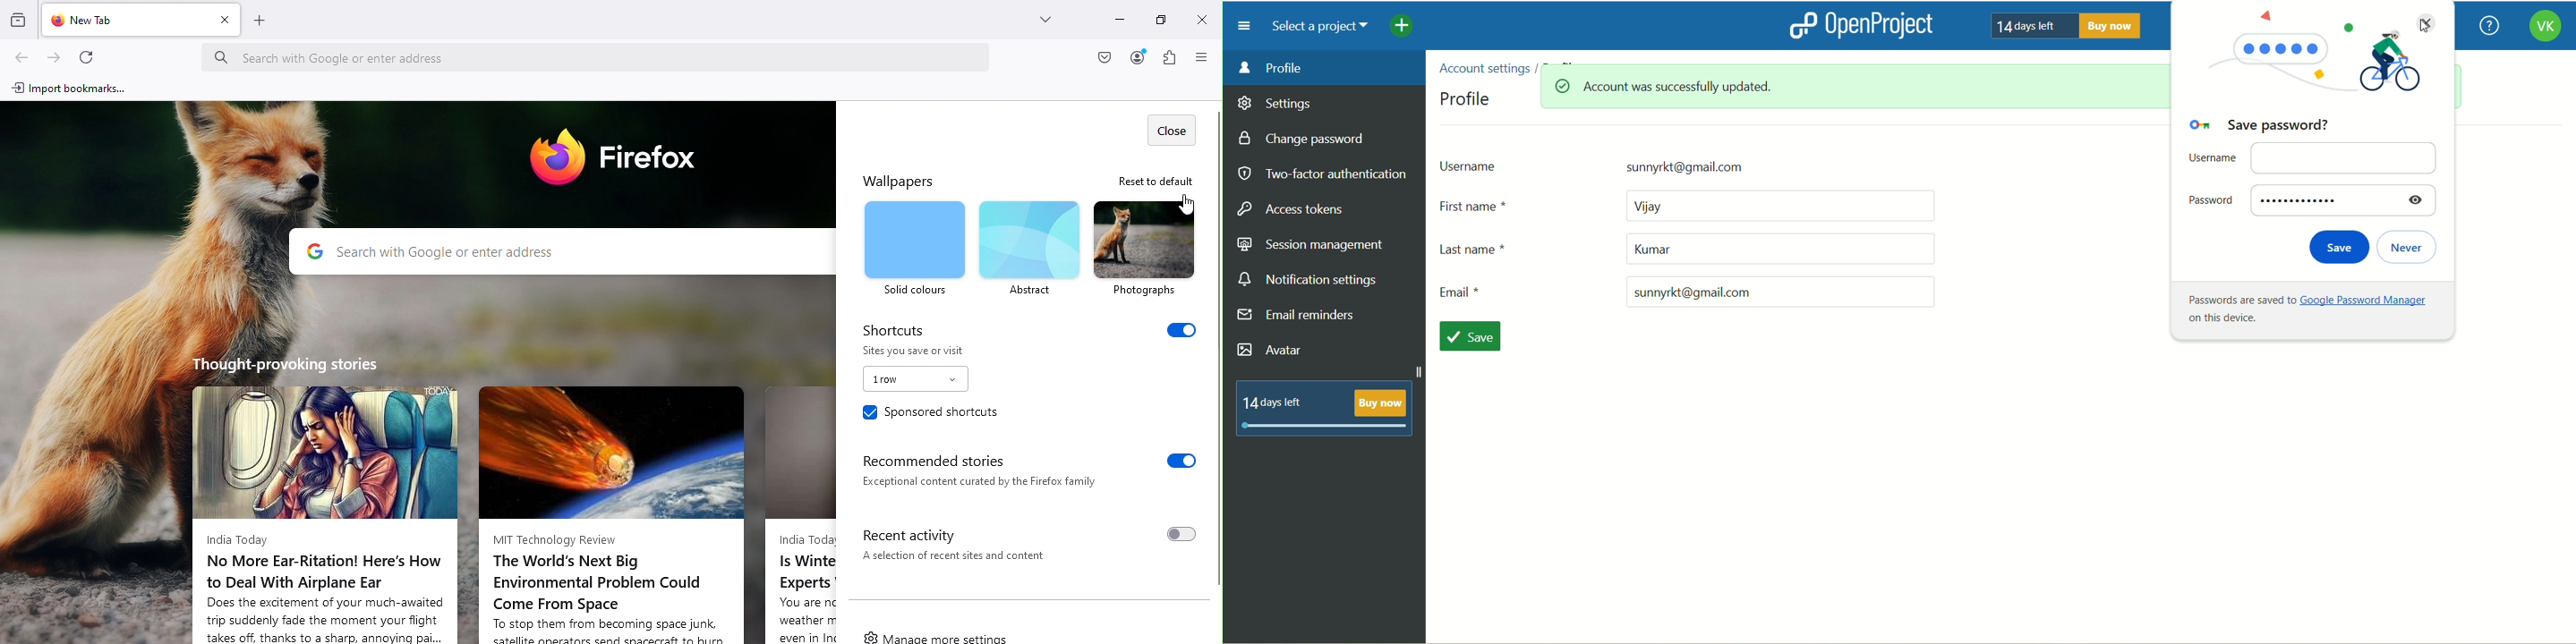 The height and width of the screenshot is (644, 2576). Describe the element at coordinates (2429, 28) in the screenshot. I see `cursor` at that location.